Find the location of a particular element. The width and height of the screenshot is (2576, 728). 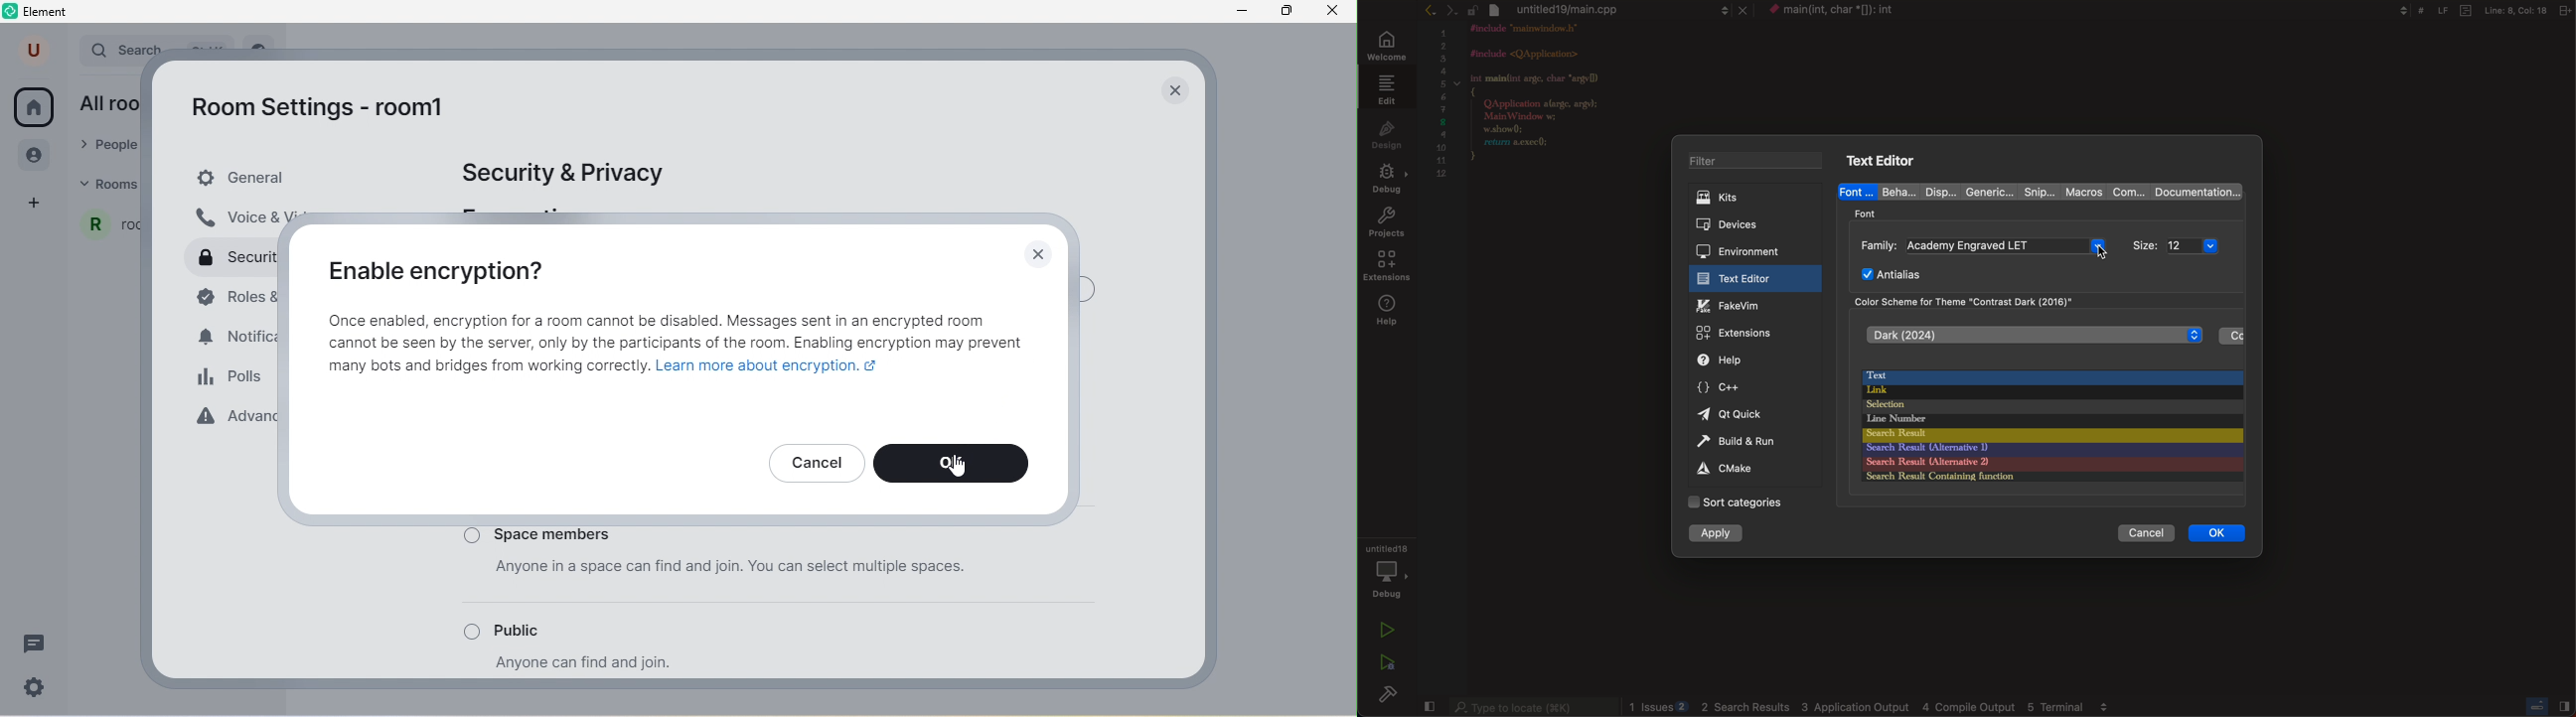

user is located at coordinates (36, 50).